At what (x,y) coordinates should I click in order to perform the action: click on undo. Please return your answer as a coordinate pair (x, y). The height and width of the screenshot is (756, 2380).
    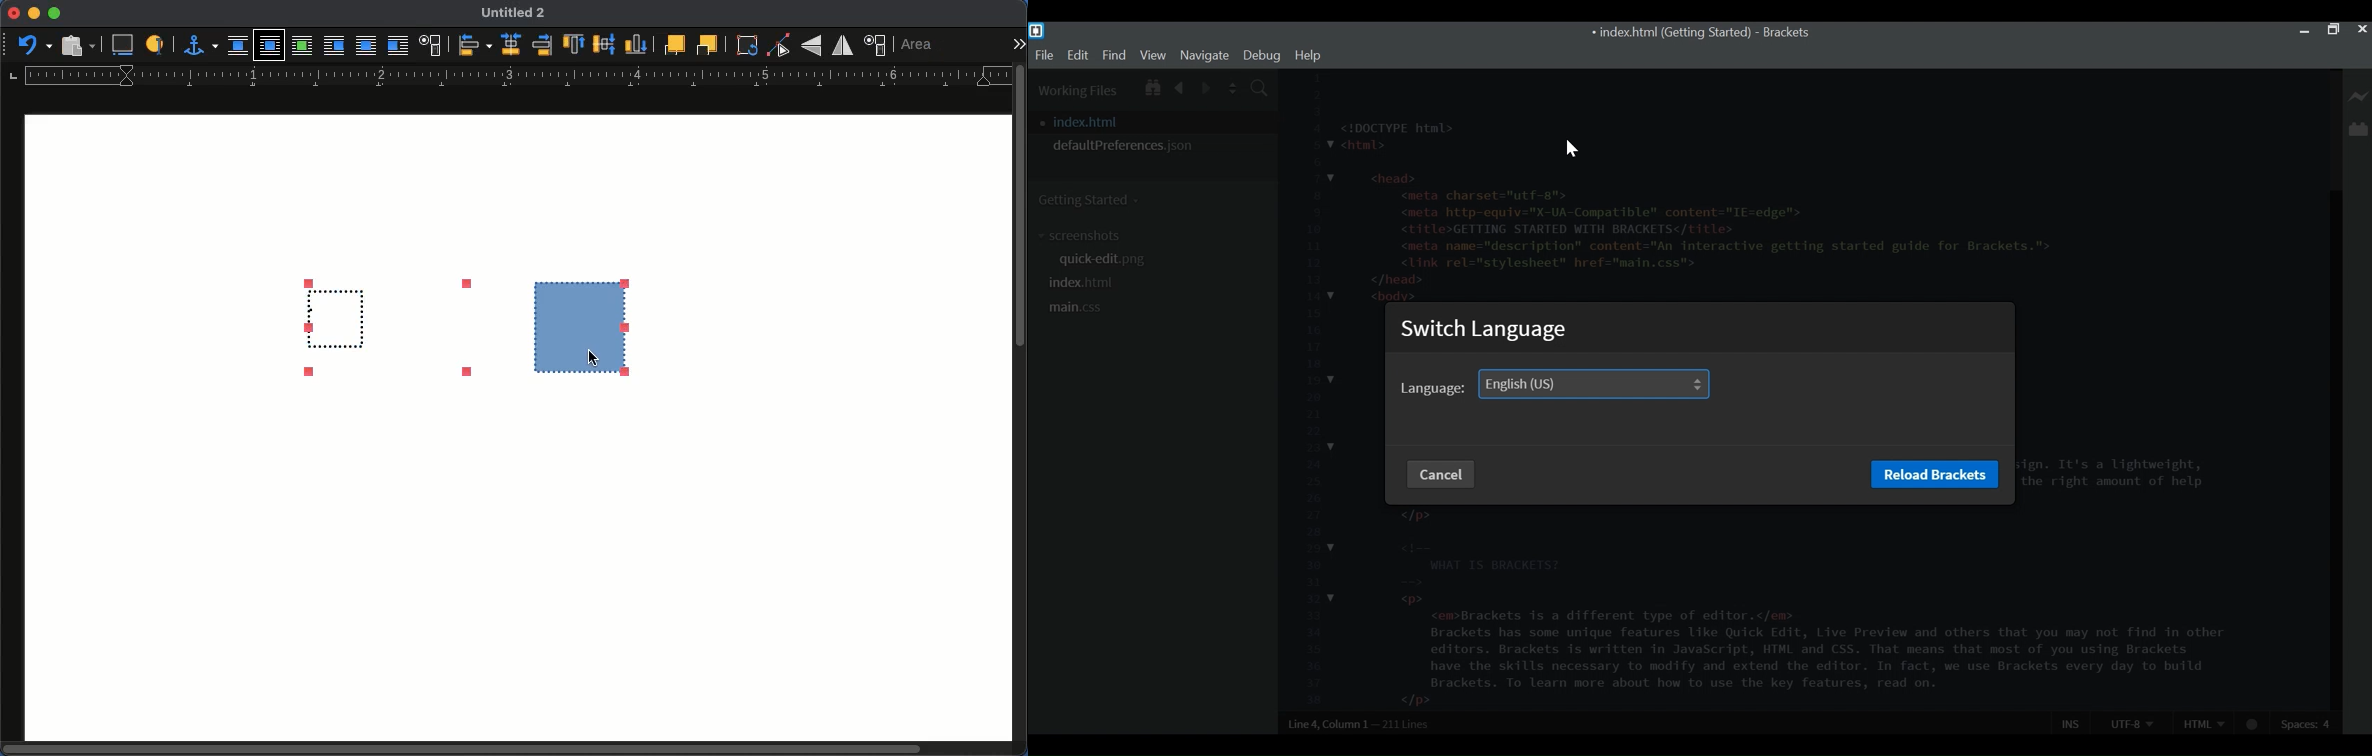
    Looking at the image, I should click on (35, 45).